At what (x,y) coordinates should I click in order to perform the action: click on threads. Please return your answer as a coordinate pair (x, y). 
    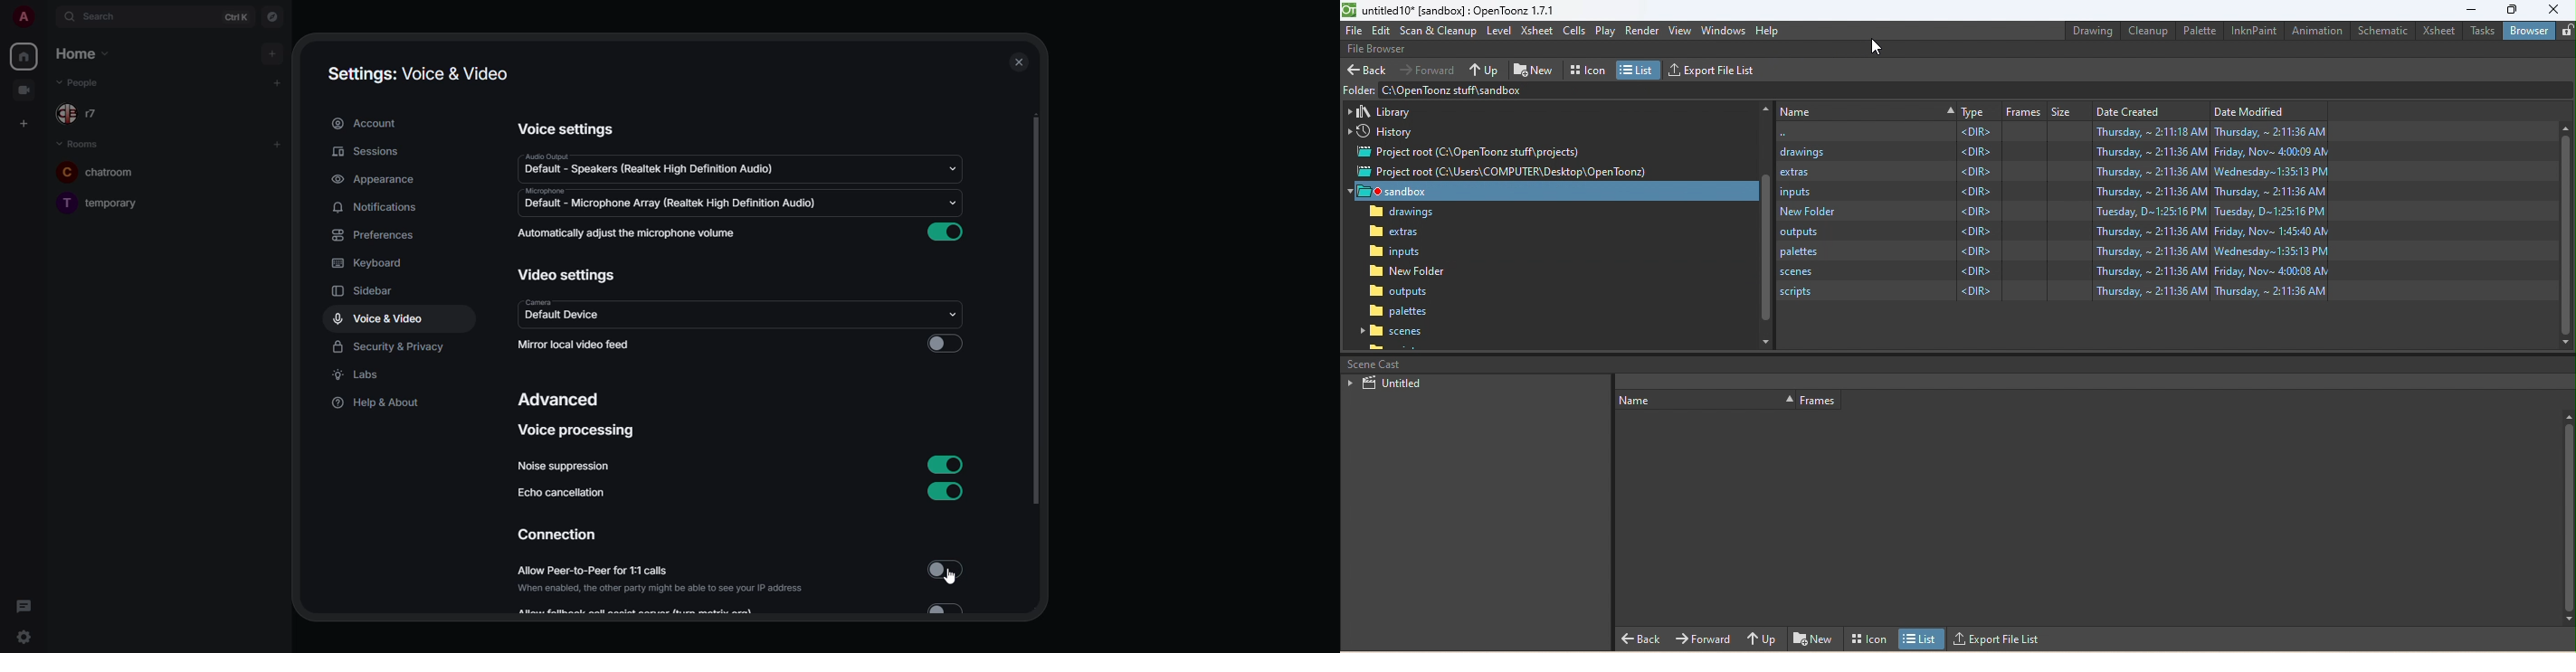
    Looking at the image, I should click on (27, 606).